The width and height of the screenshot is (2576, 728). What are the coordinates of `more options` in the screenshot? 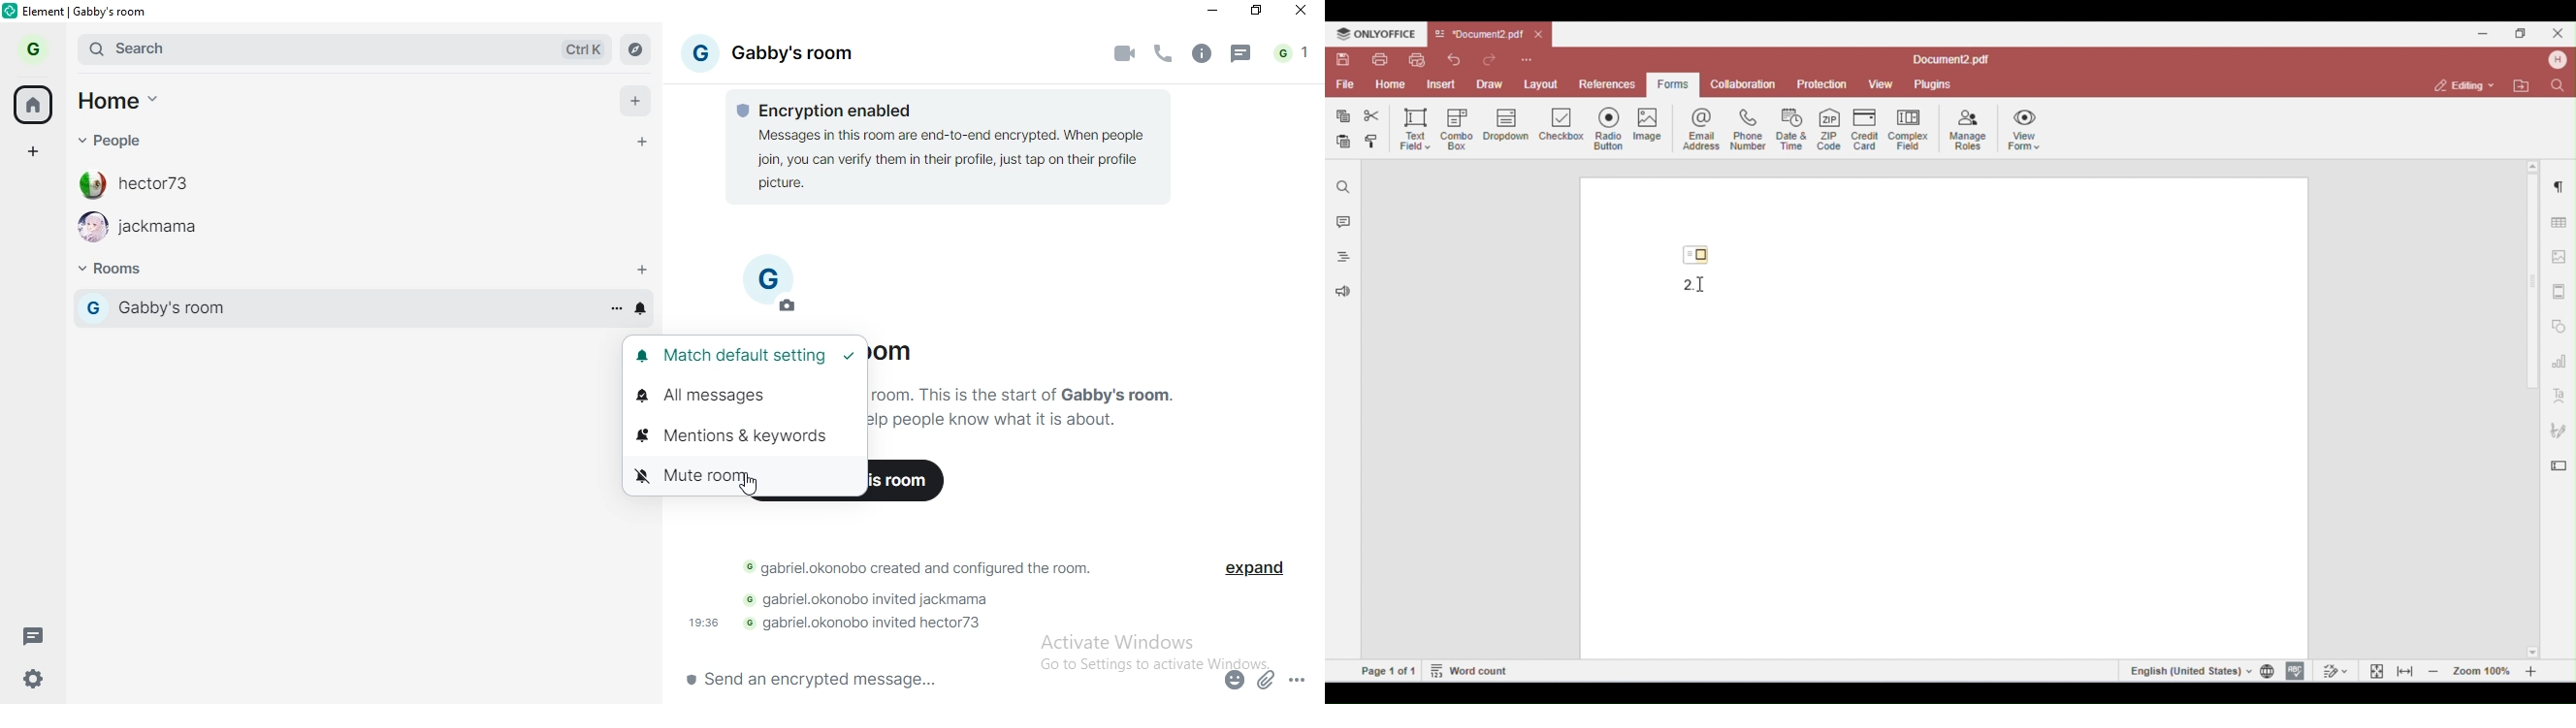 It's located at (614, 308).